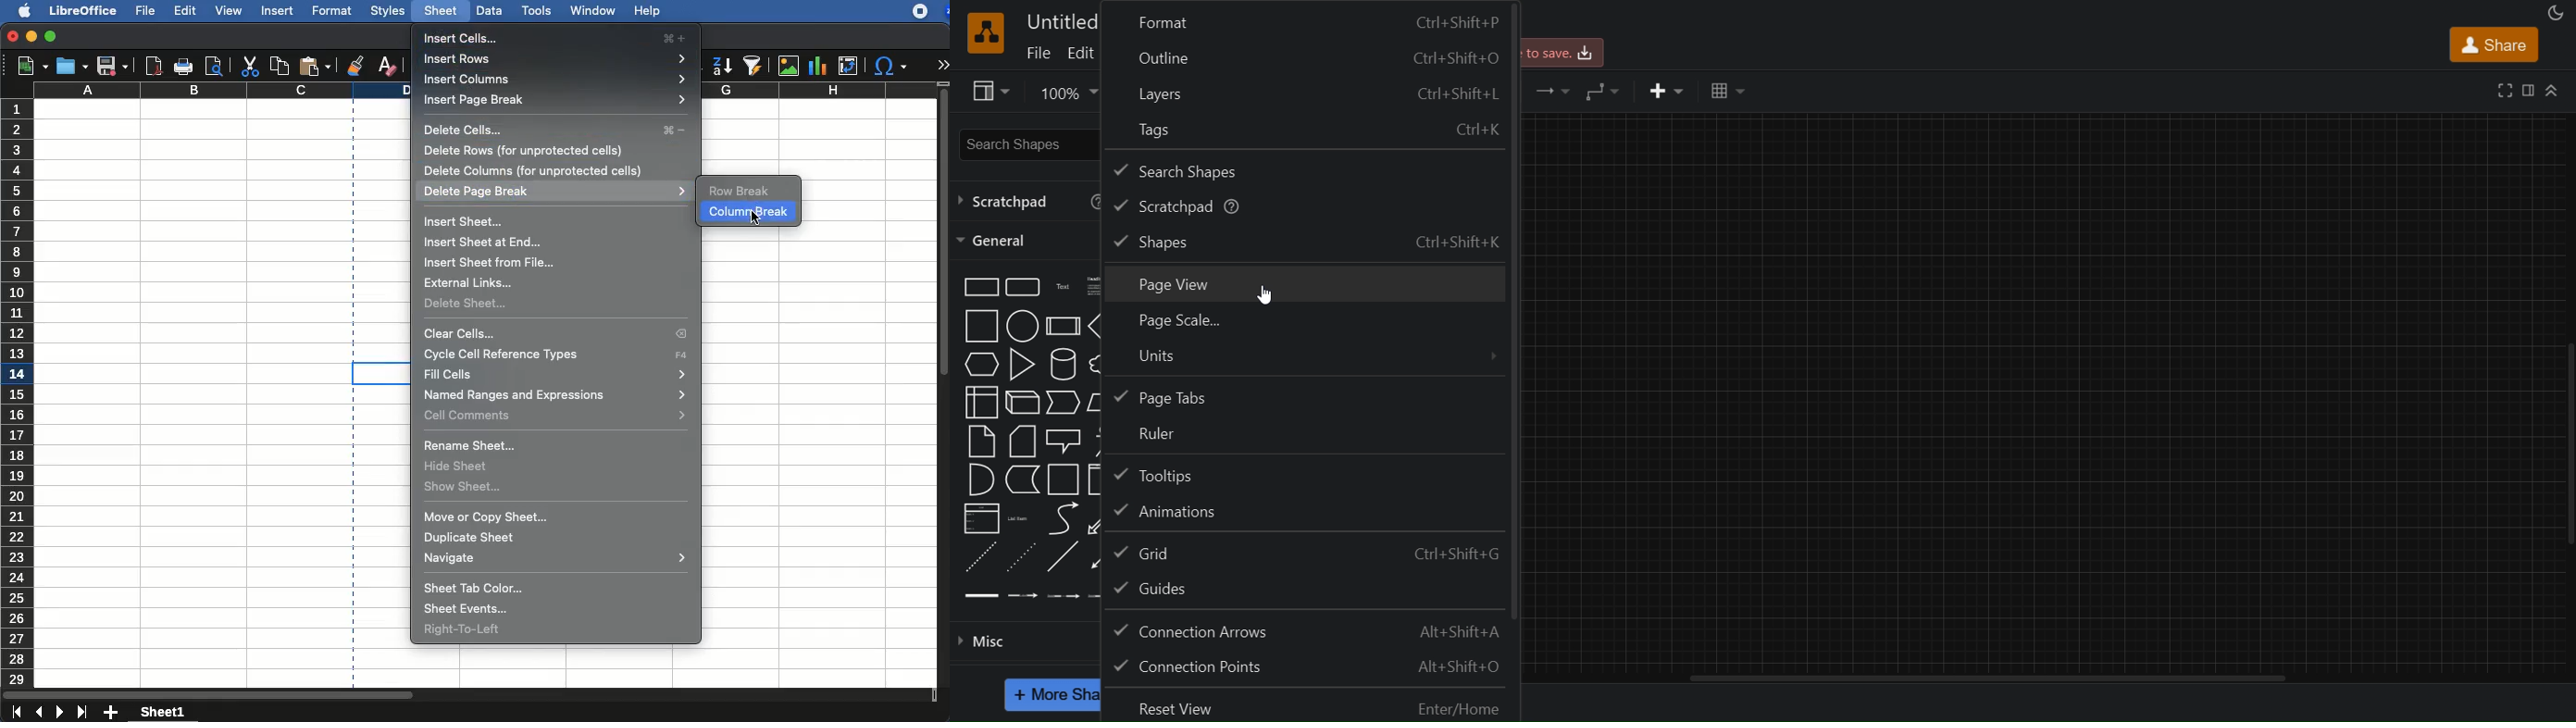 The width and height of the screenshot is (2576, 728). Describe the element at coordinates (491, 262) in the screenshot. I see `insert sheet from file` at that location.